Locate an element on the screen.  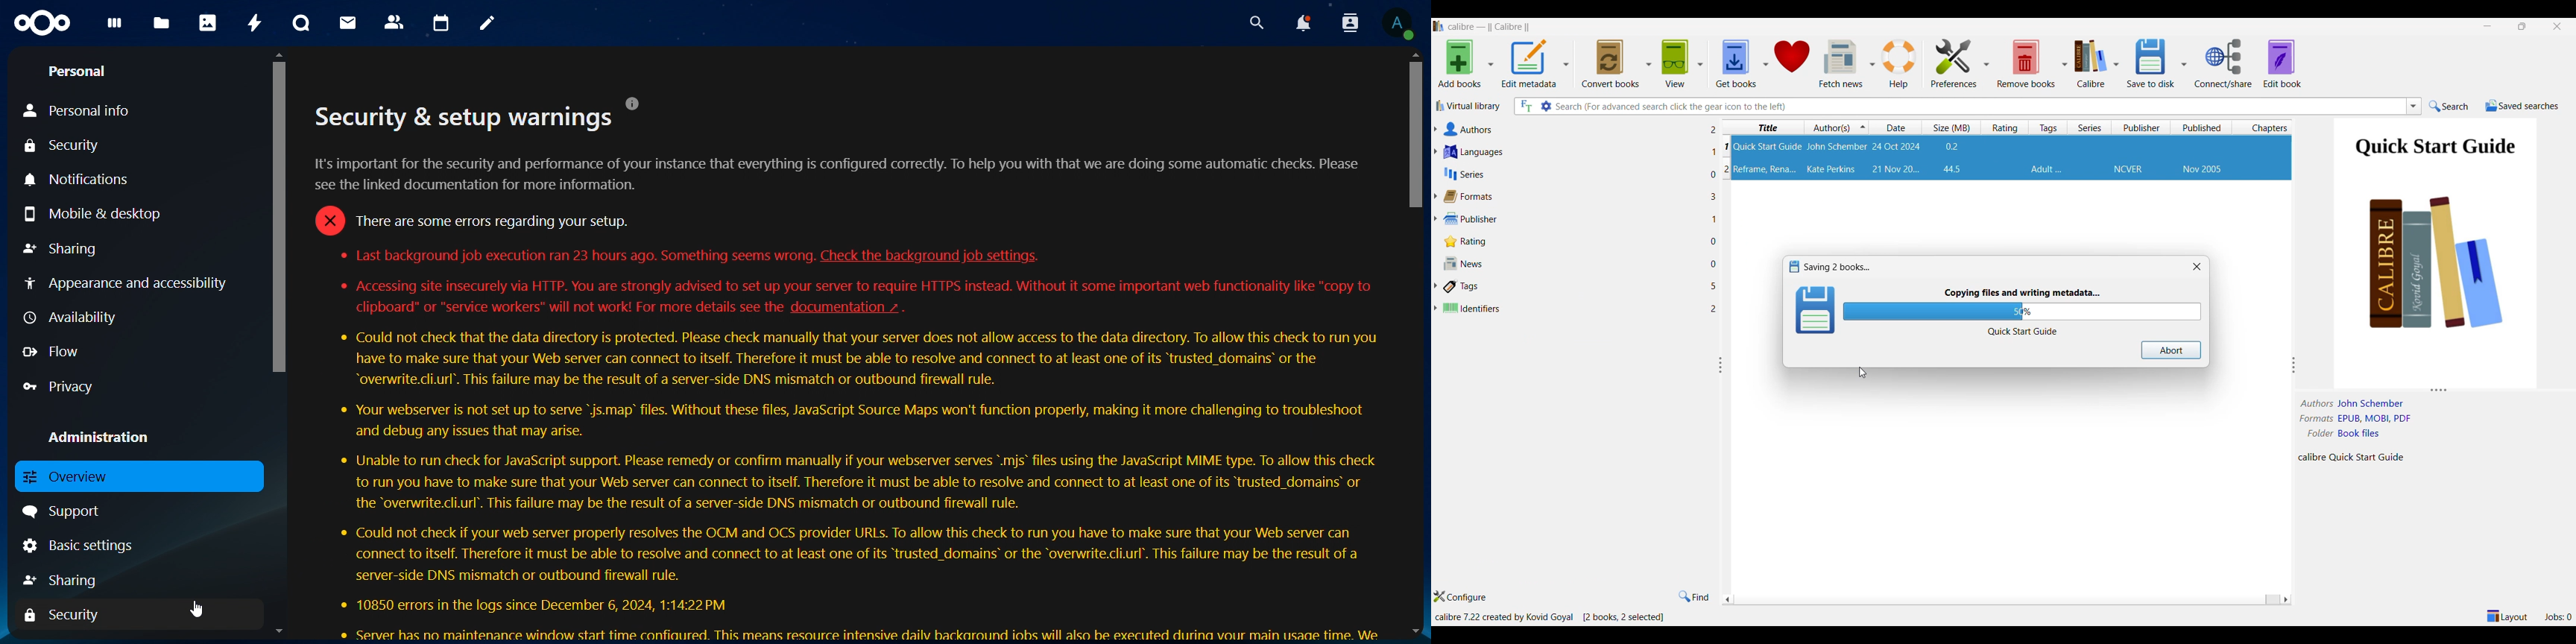
Author is located at coordinates (1837, 147).